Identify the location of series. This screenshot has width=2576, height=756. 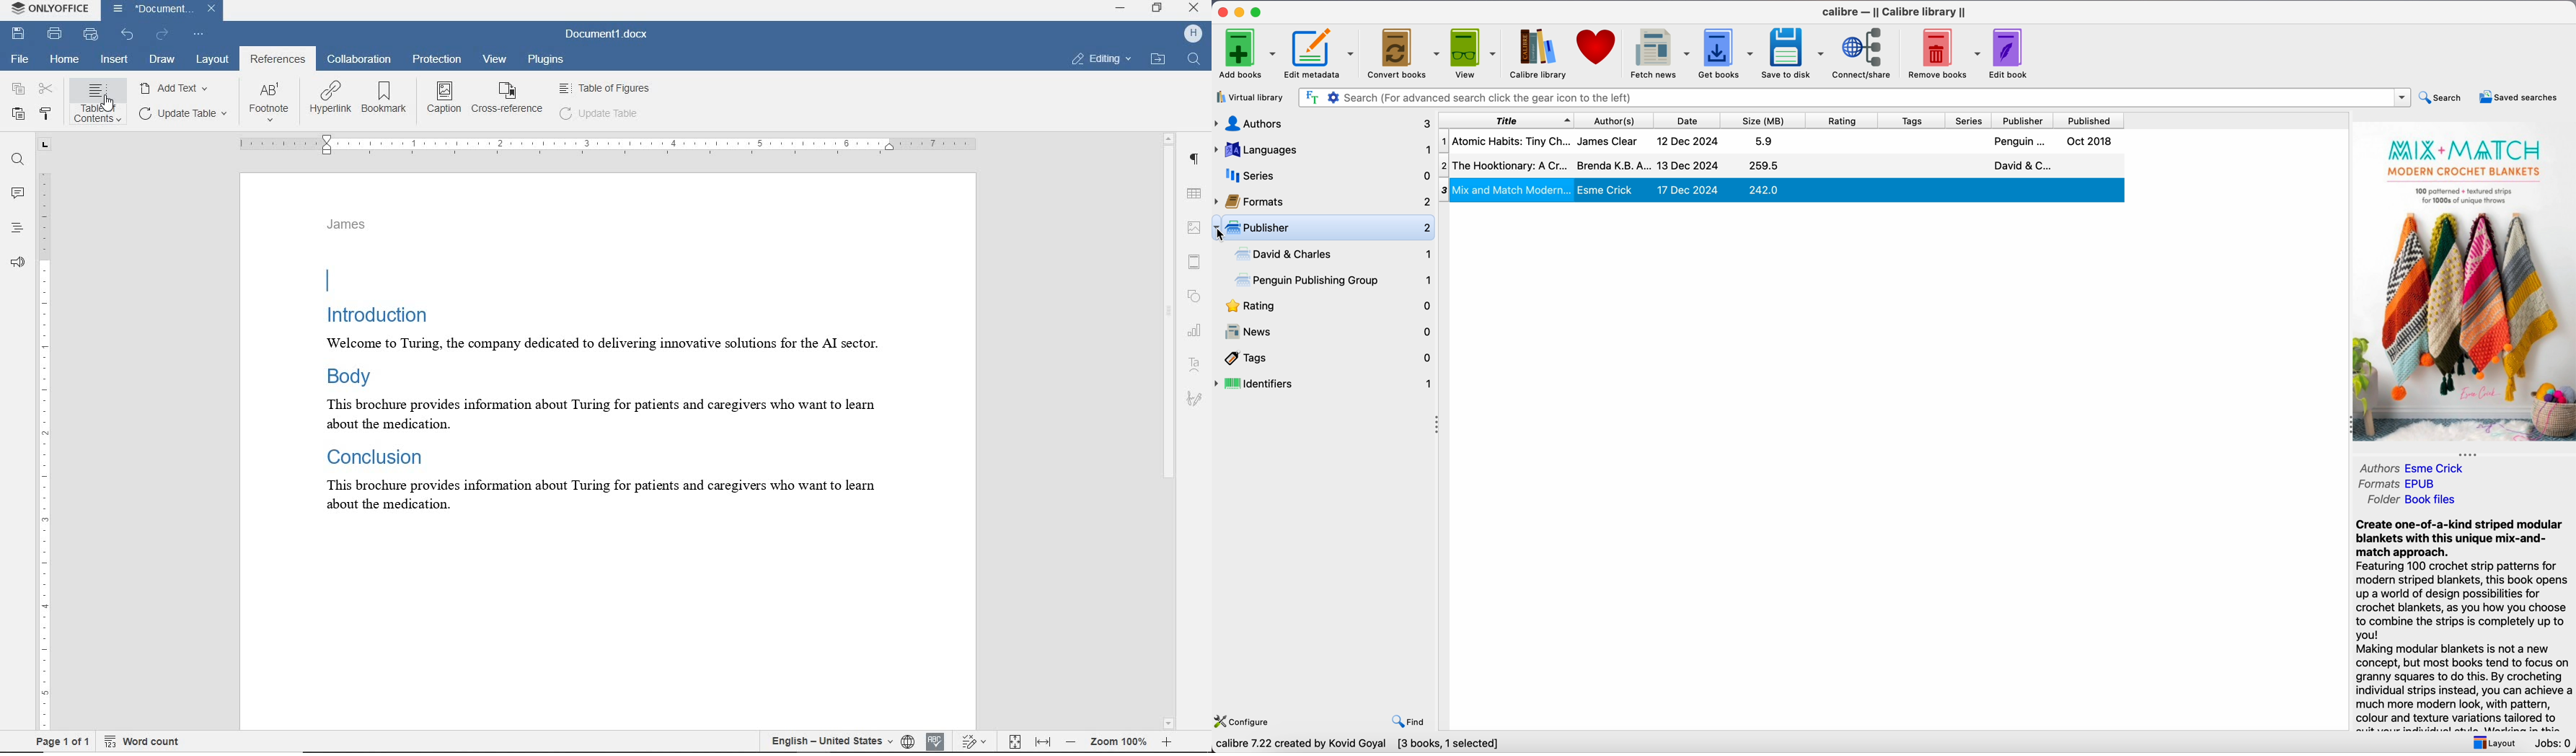
(1322, 175).